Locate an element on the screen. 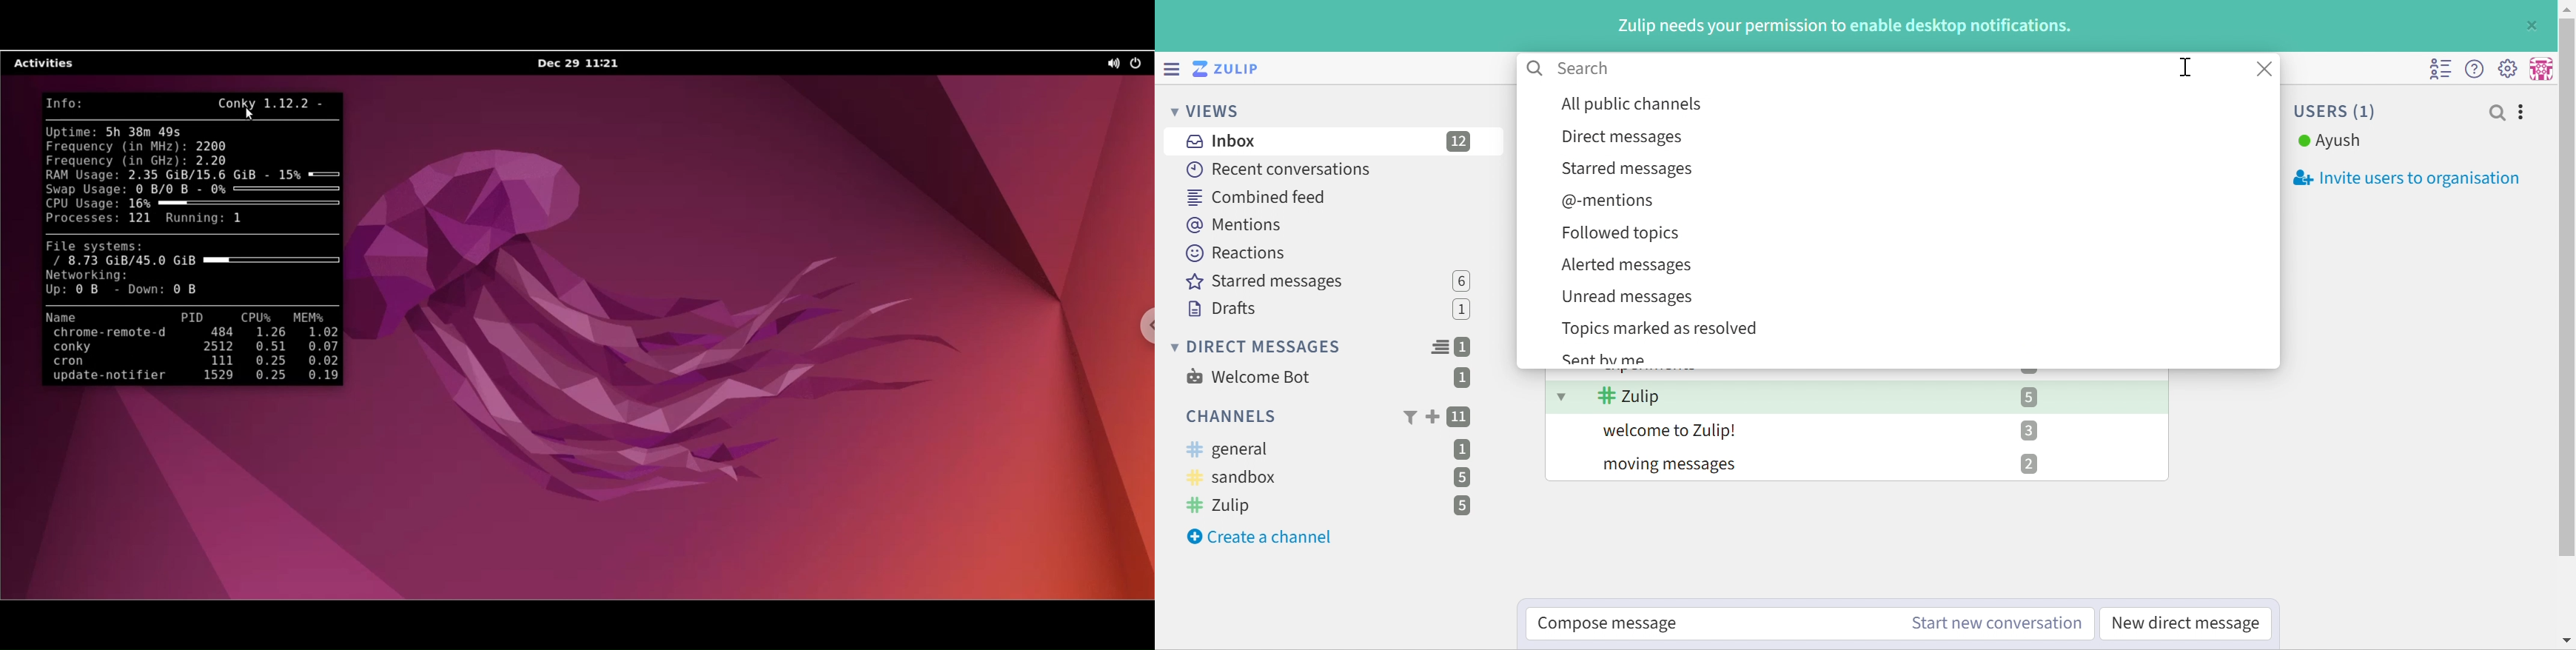 The width and height of the screenshot is (2576, 672). All public channels is located at coordinates (1633, 104).